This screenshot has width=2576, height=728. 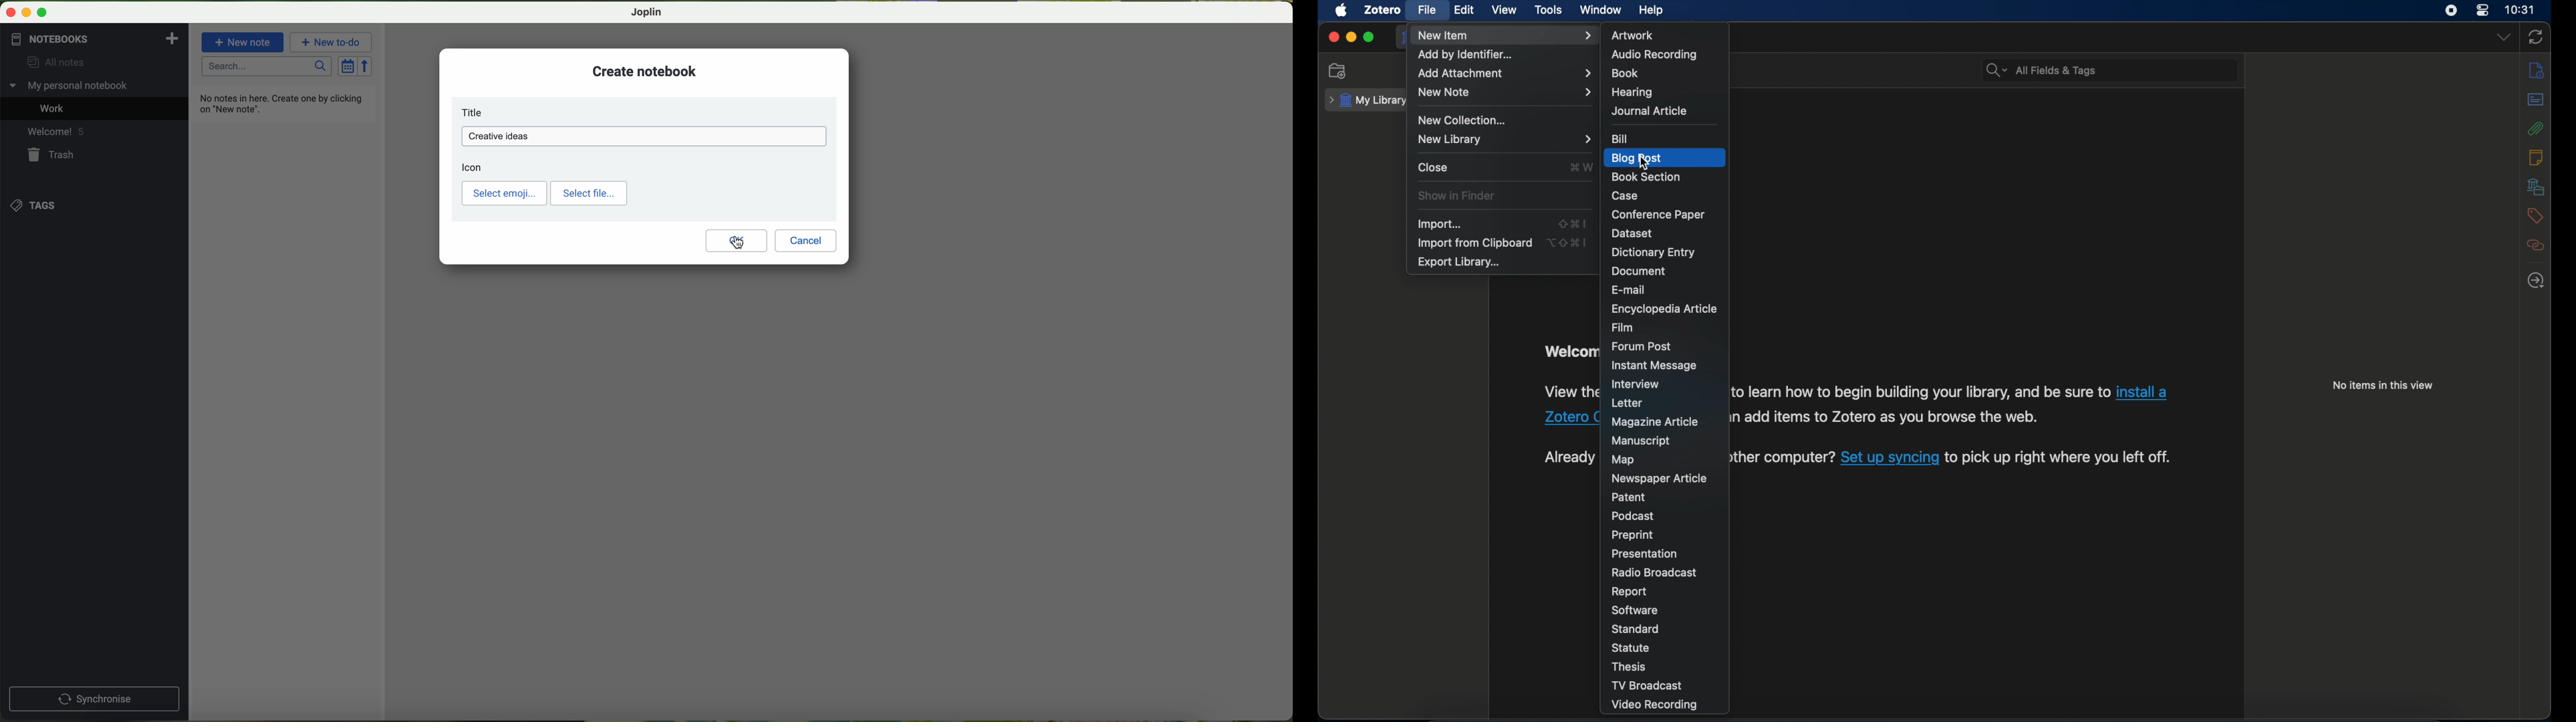 What do you see at coordinates (1921, 392) in the screenshot?
I see `` at bounding box center [1921, 392].